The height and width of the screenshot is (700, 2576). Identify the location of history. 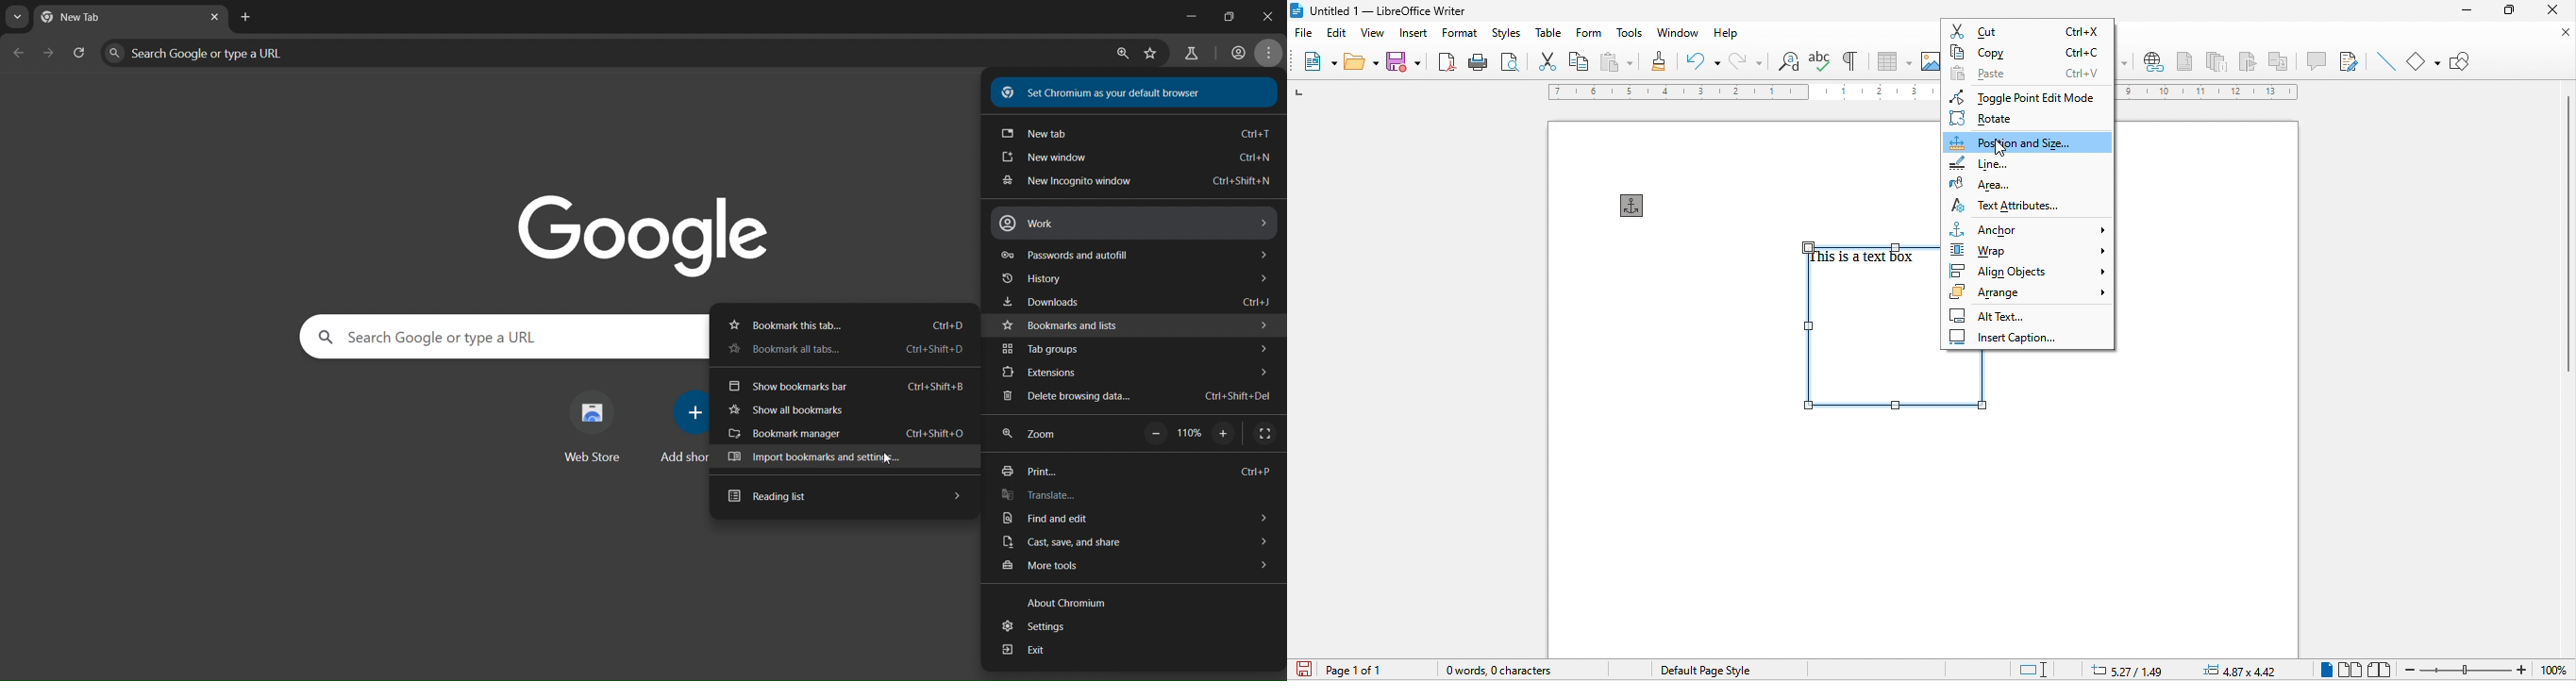
(1135, 278).